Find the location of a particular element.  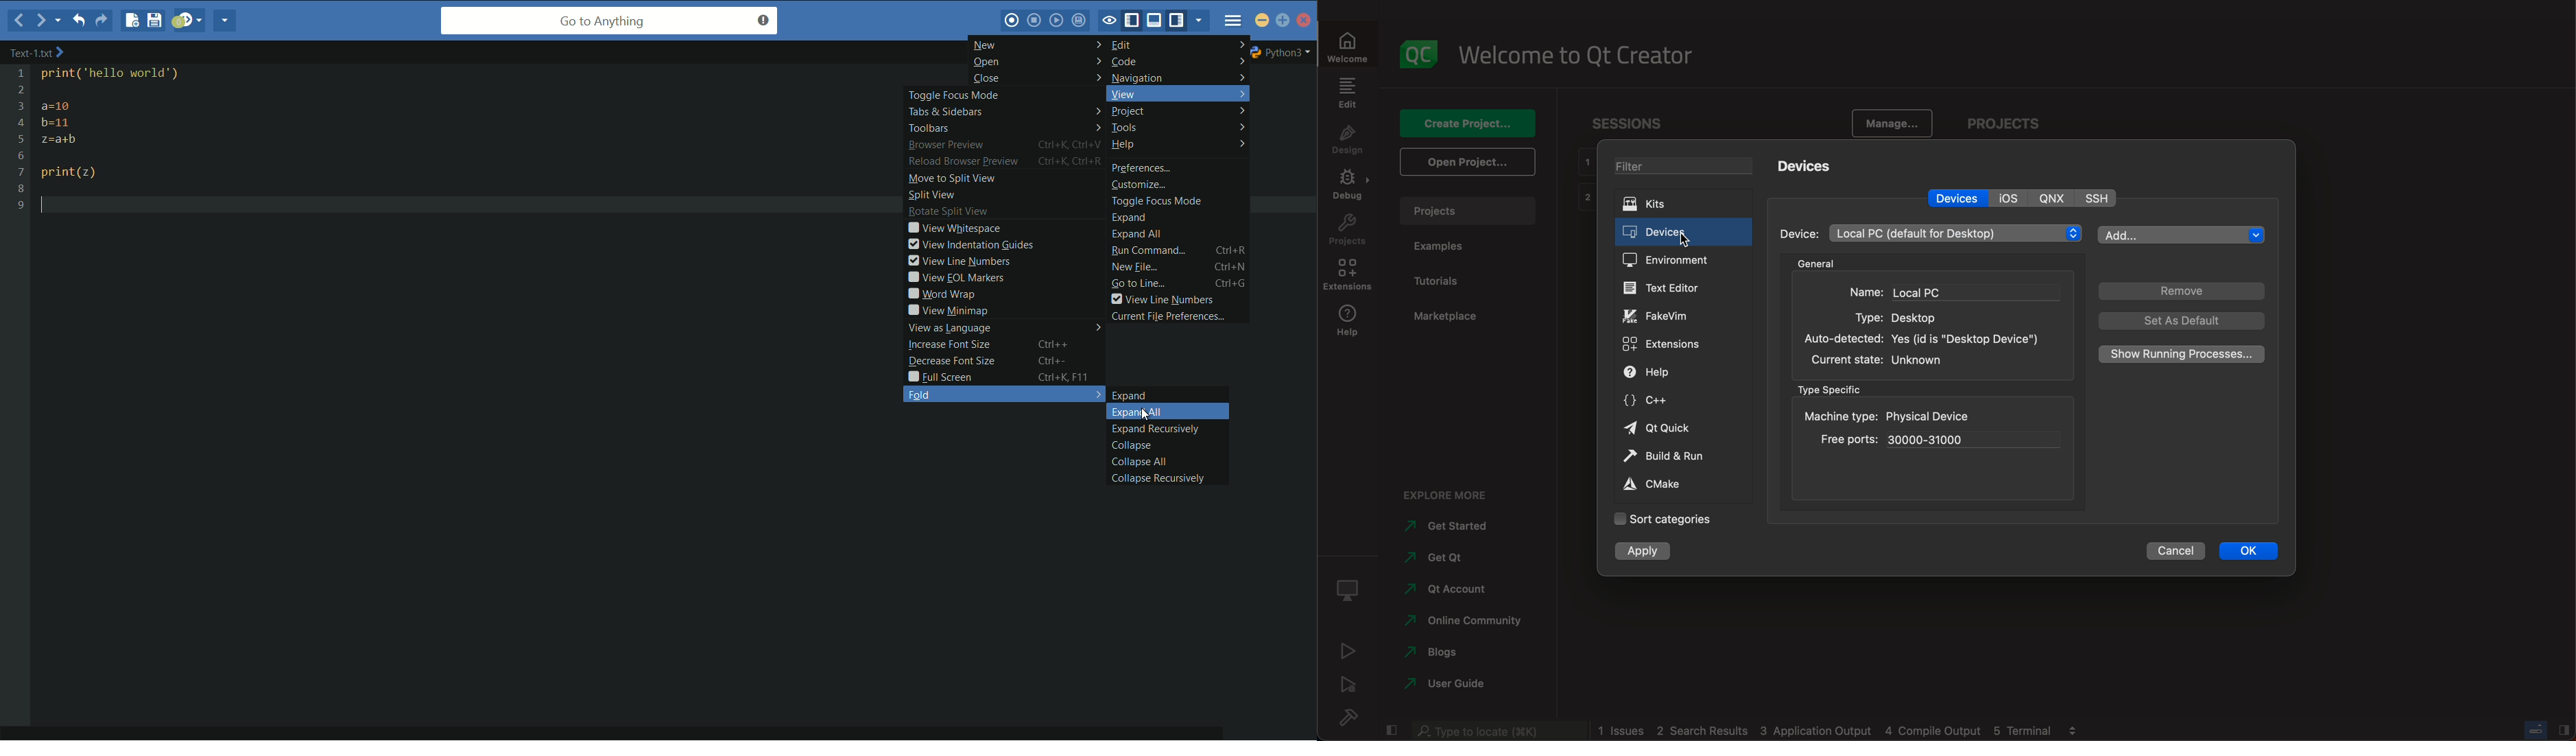

devices is located at coordinates (1811, 165).